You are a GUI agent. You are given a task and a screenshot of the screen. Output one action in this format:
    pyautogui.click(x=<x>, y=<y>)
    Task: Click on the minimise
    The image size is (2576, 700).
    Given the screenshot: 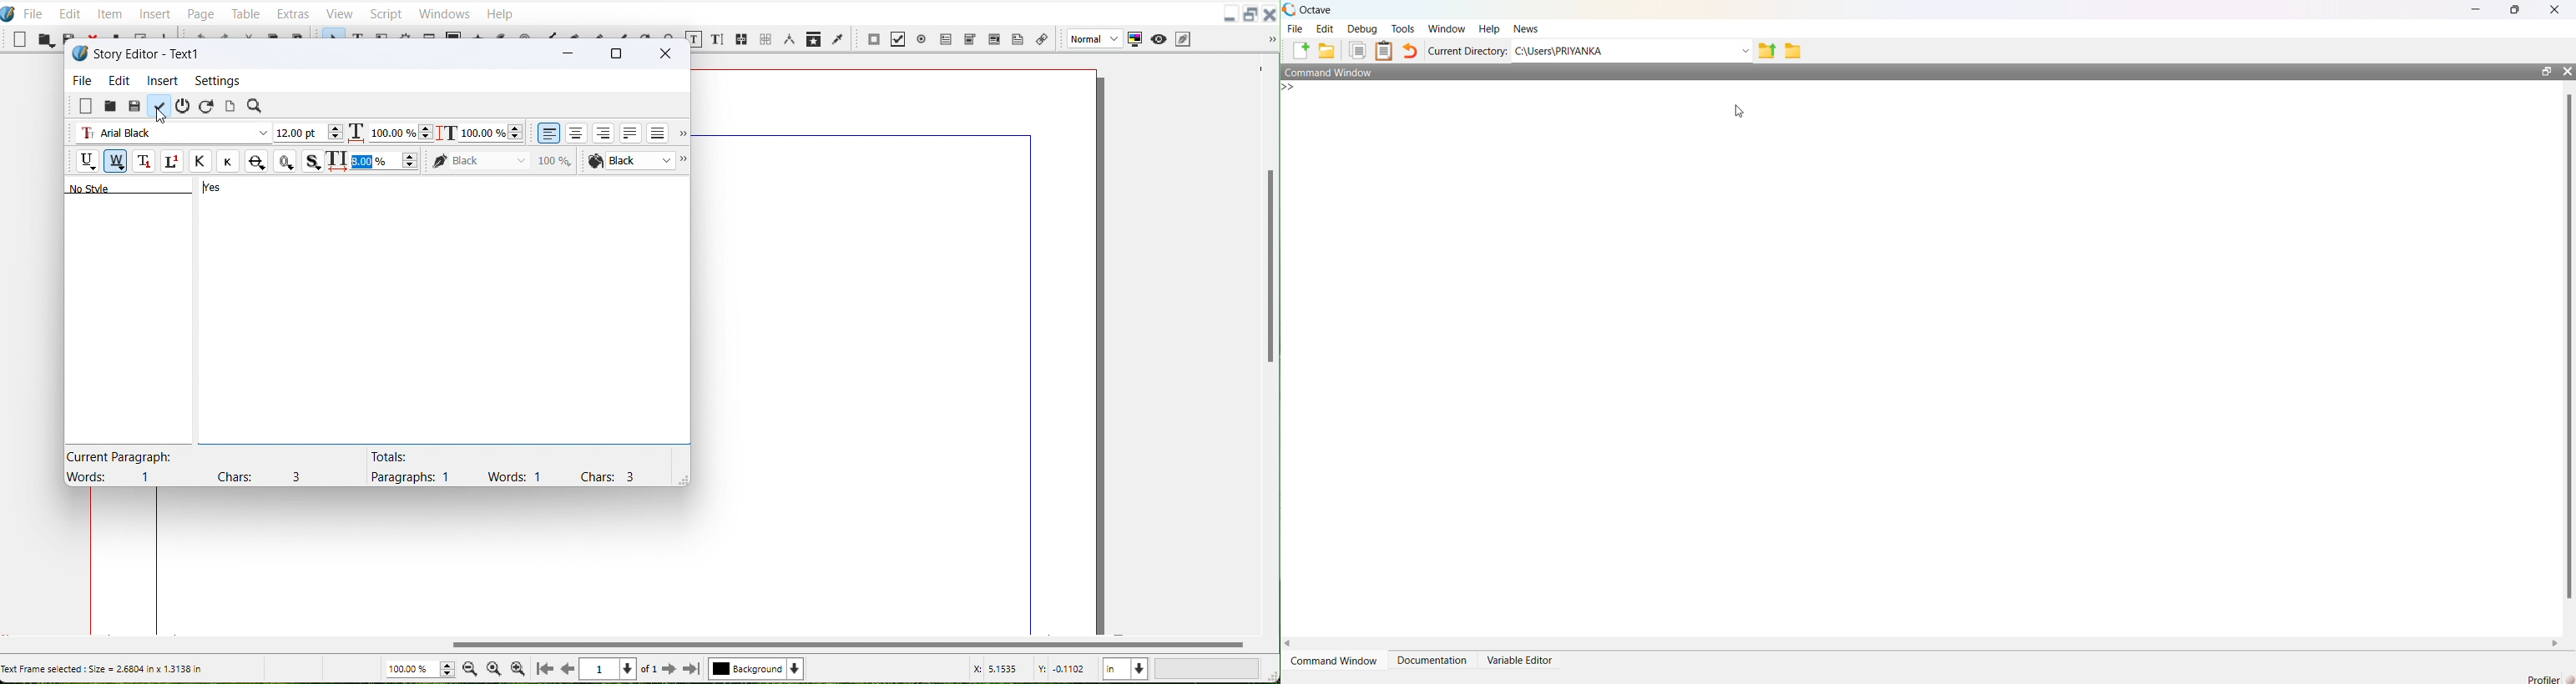 What is the action you would take?
    pyautogui.click(x=2477, y=8)
    